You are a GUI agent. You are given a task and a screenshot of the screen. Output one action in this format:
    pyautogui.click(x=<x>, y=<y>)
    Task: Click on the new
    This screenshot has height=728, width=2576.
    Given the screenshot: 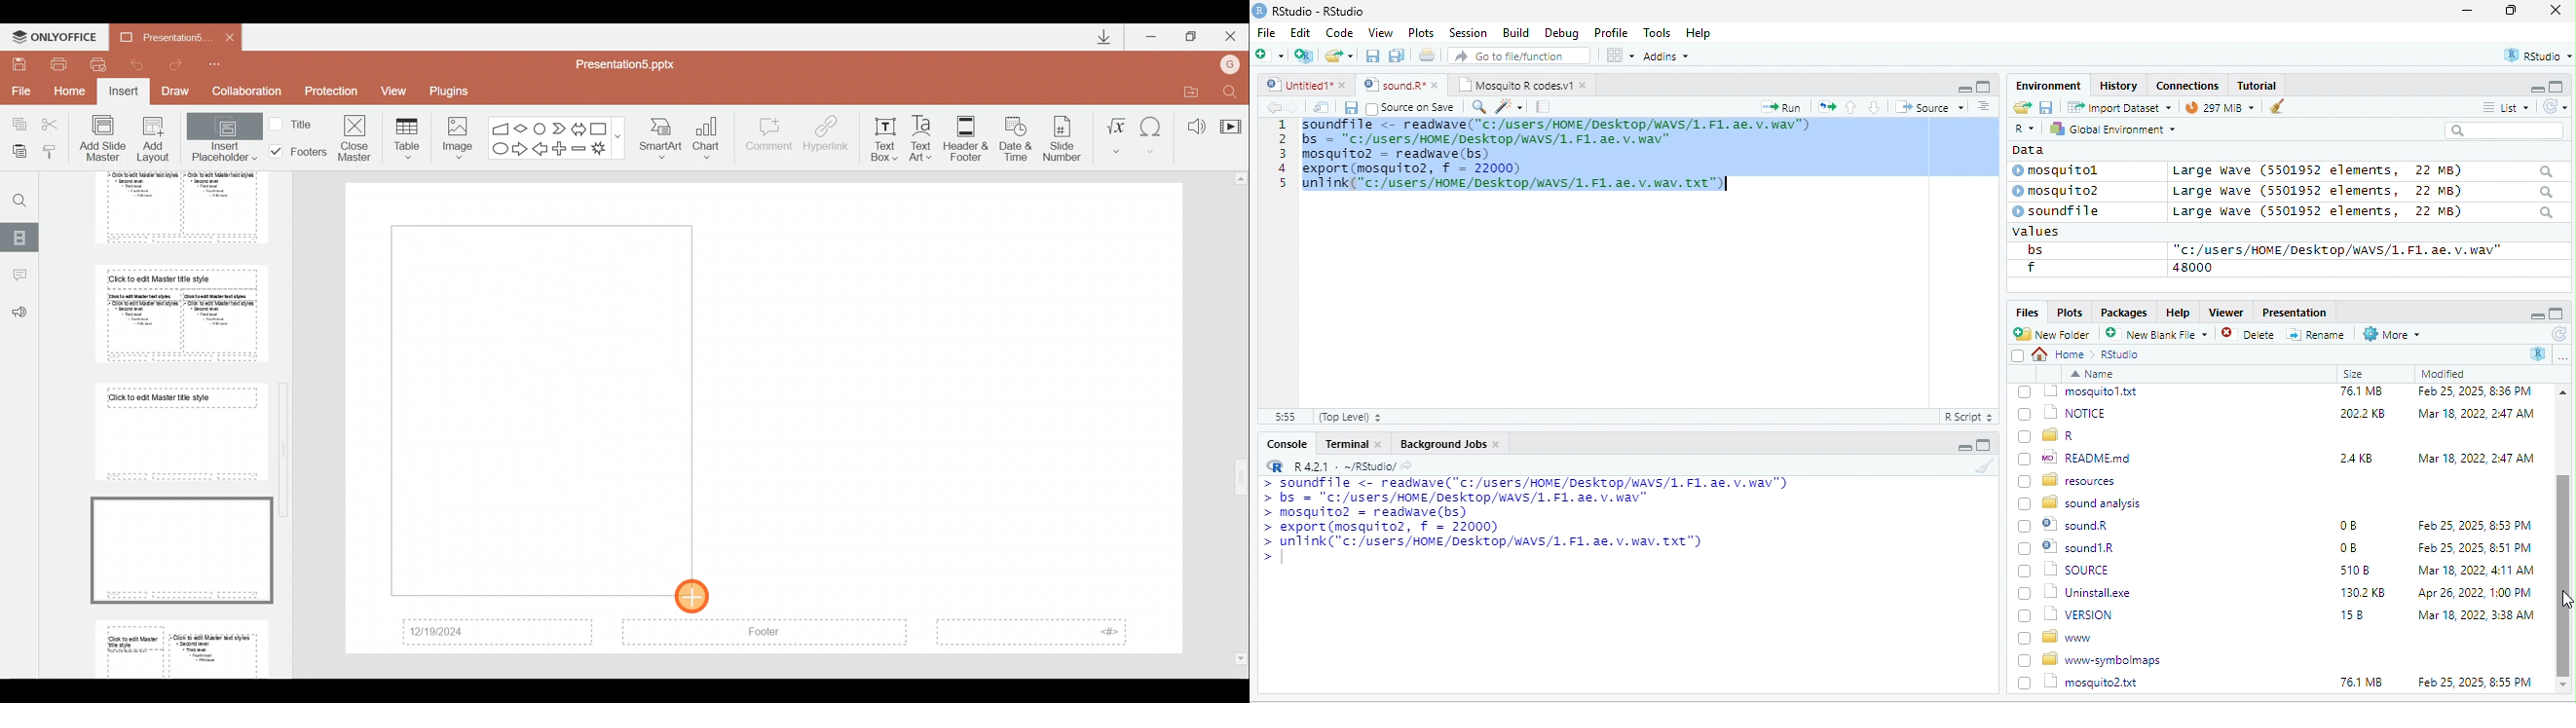 What is the action you would take?
    pyautogui.click(x=1269, y=54)
    